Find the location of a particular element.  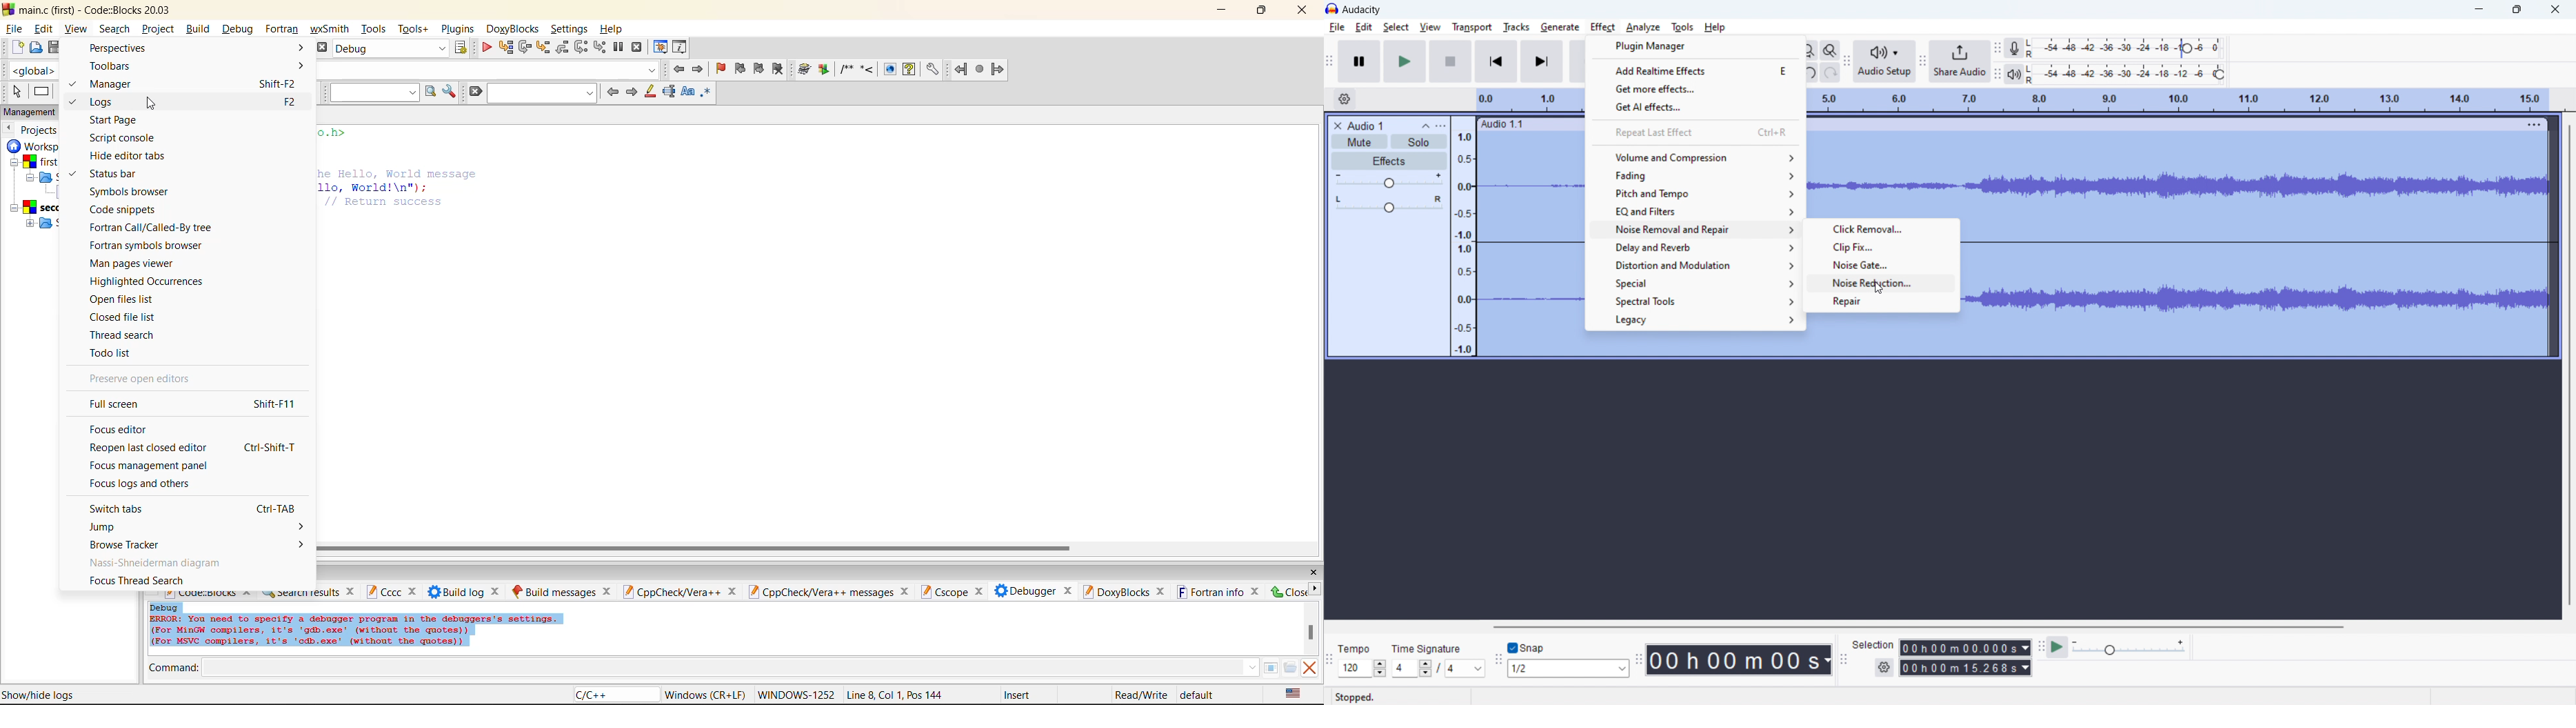

play at speed toolbar is located at coordinates (2041, 646).